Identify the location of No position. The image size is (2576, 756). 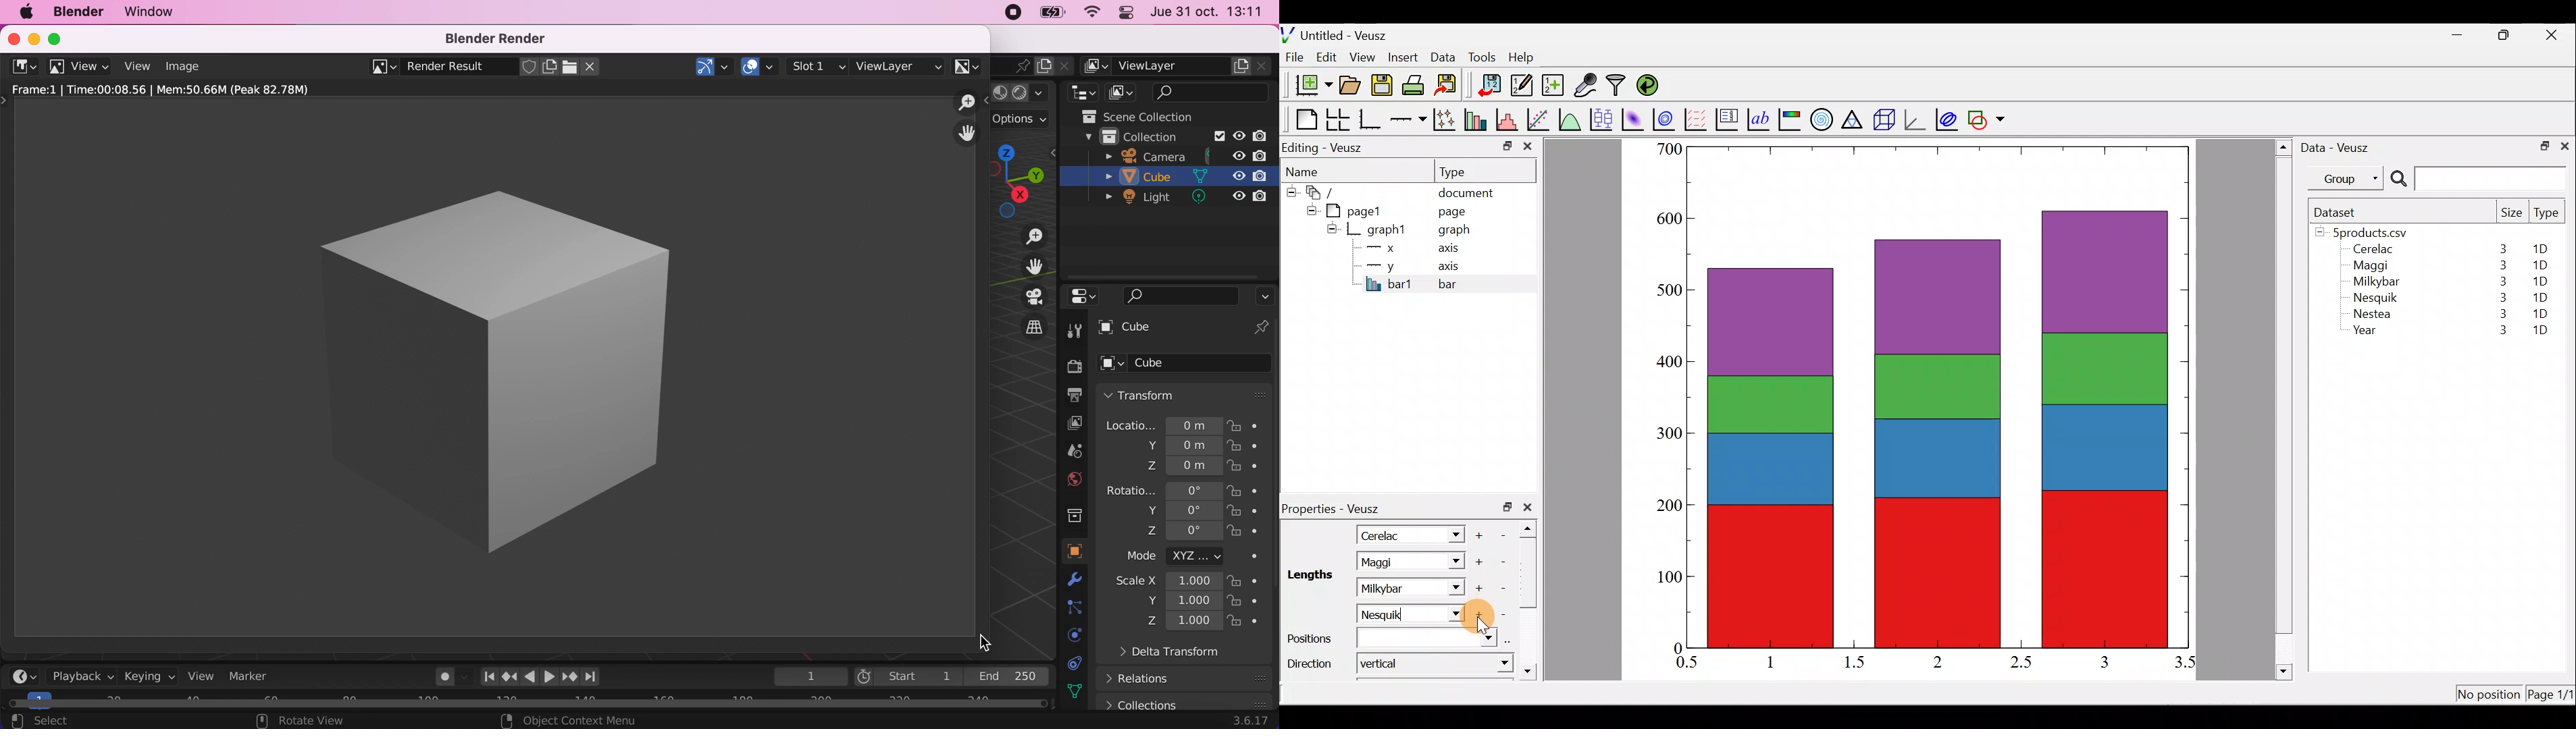
(2490, 695).